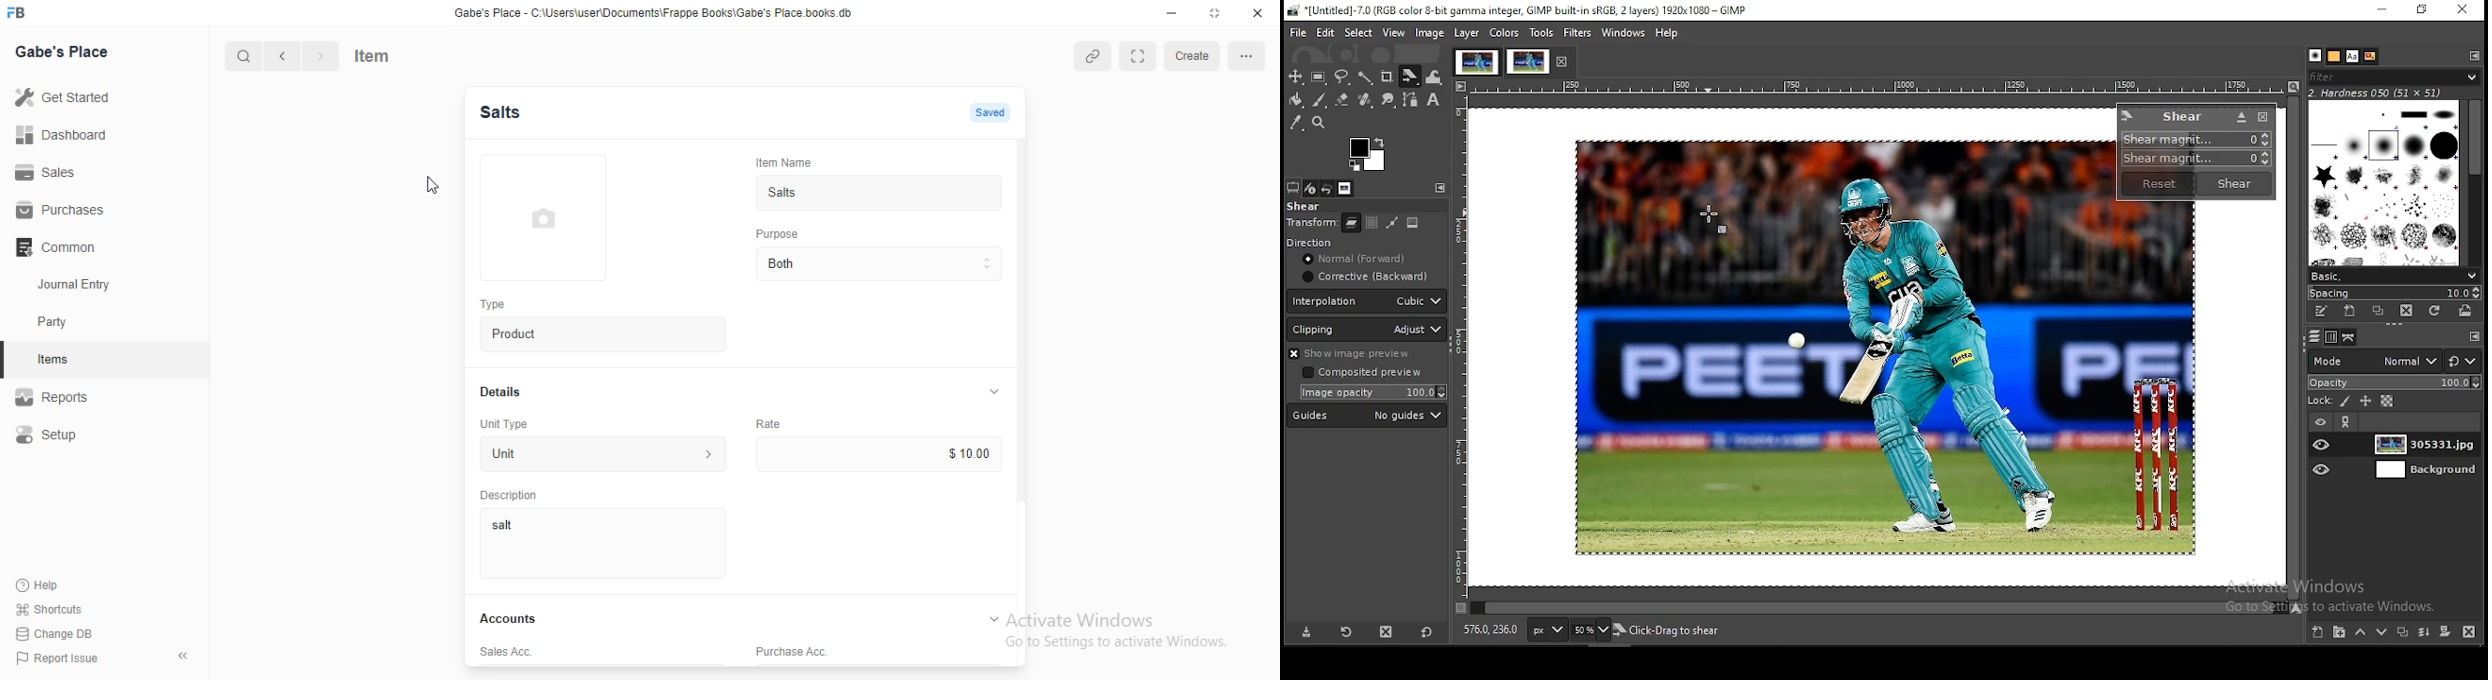 The width and height of the screenshot is (2492, 700). What do you see at coordinates (506, 424) in the screenshot?
I see `Unit Type` at bounding box center [506, 424].